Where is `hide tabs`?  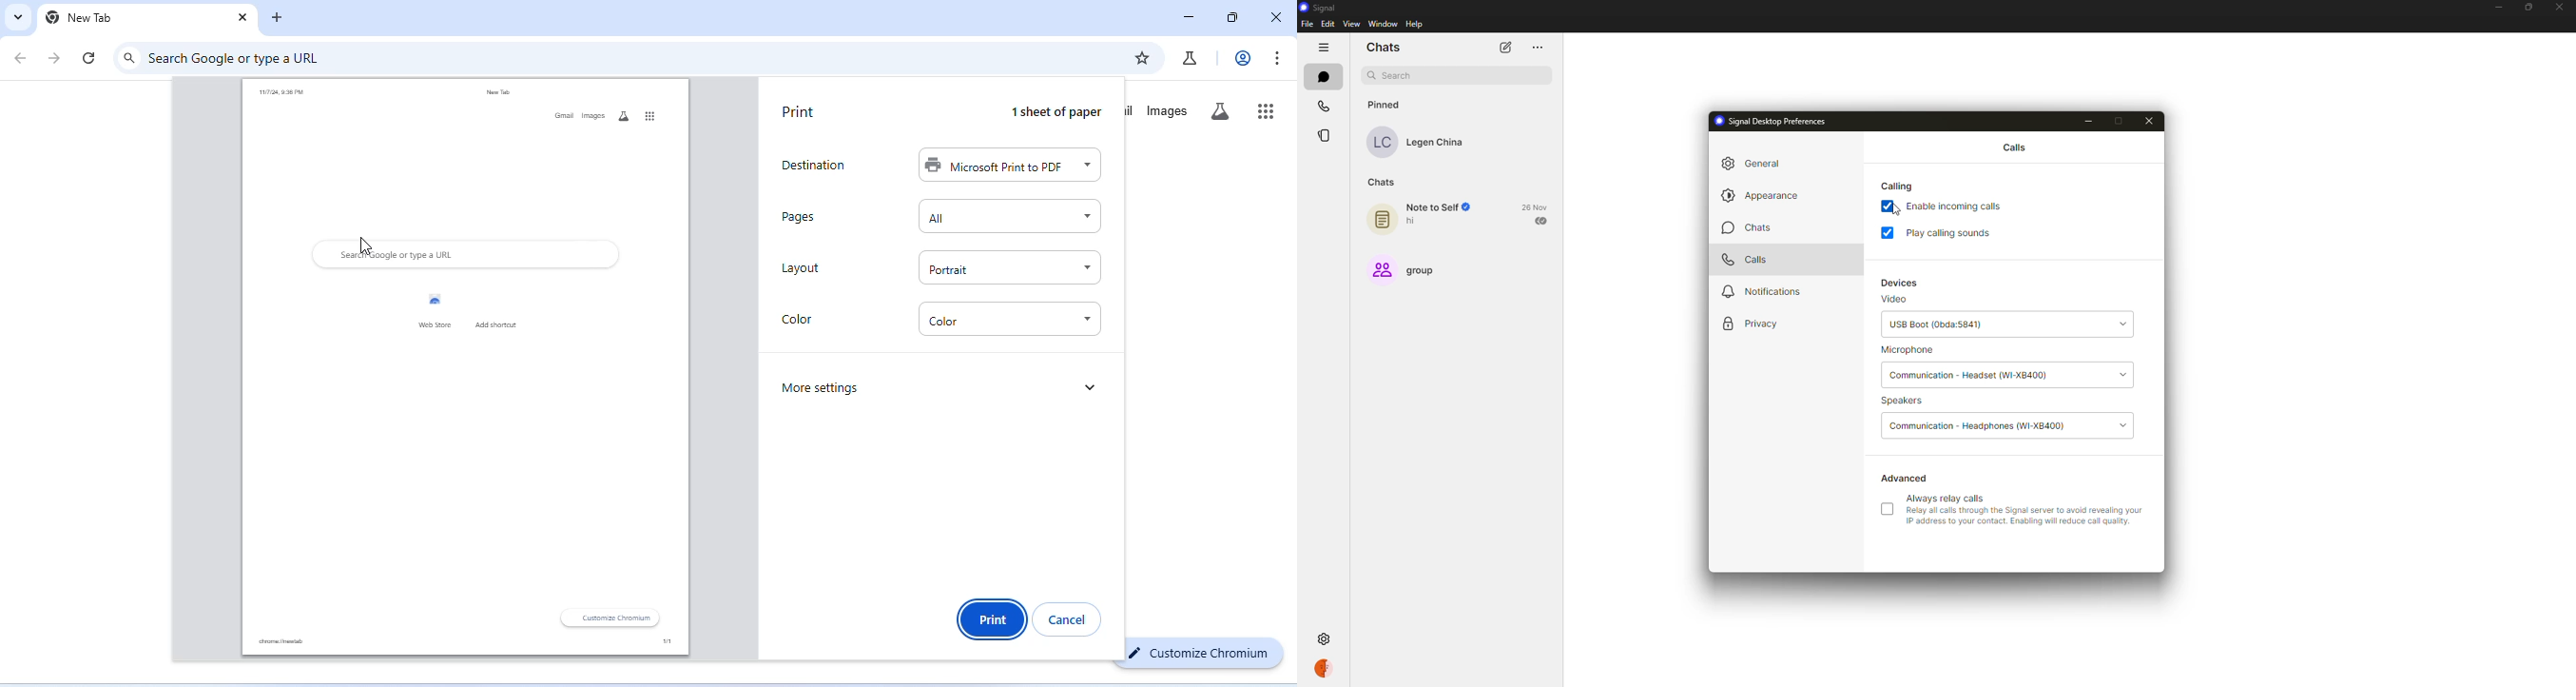
hide tabs is located at coordinates (1322, 47).